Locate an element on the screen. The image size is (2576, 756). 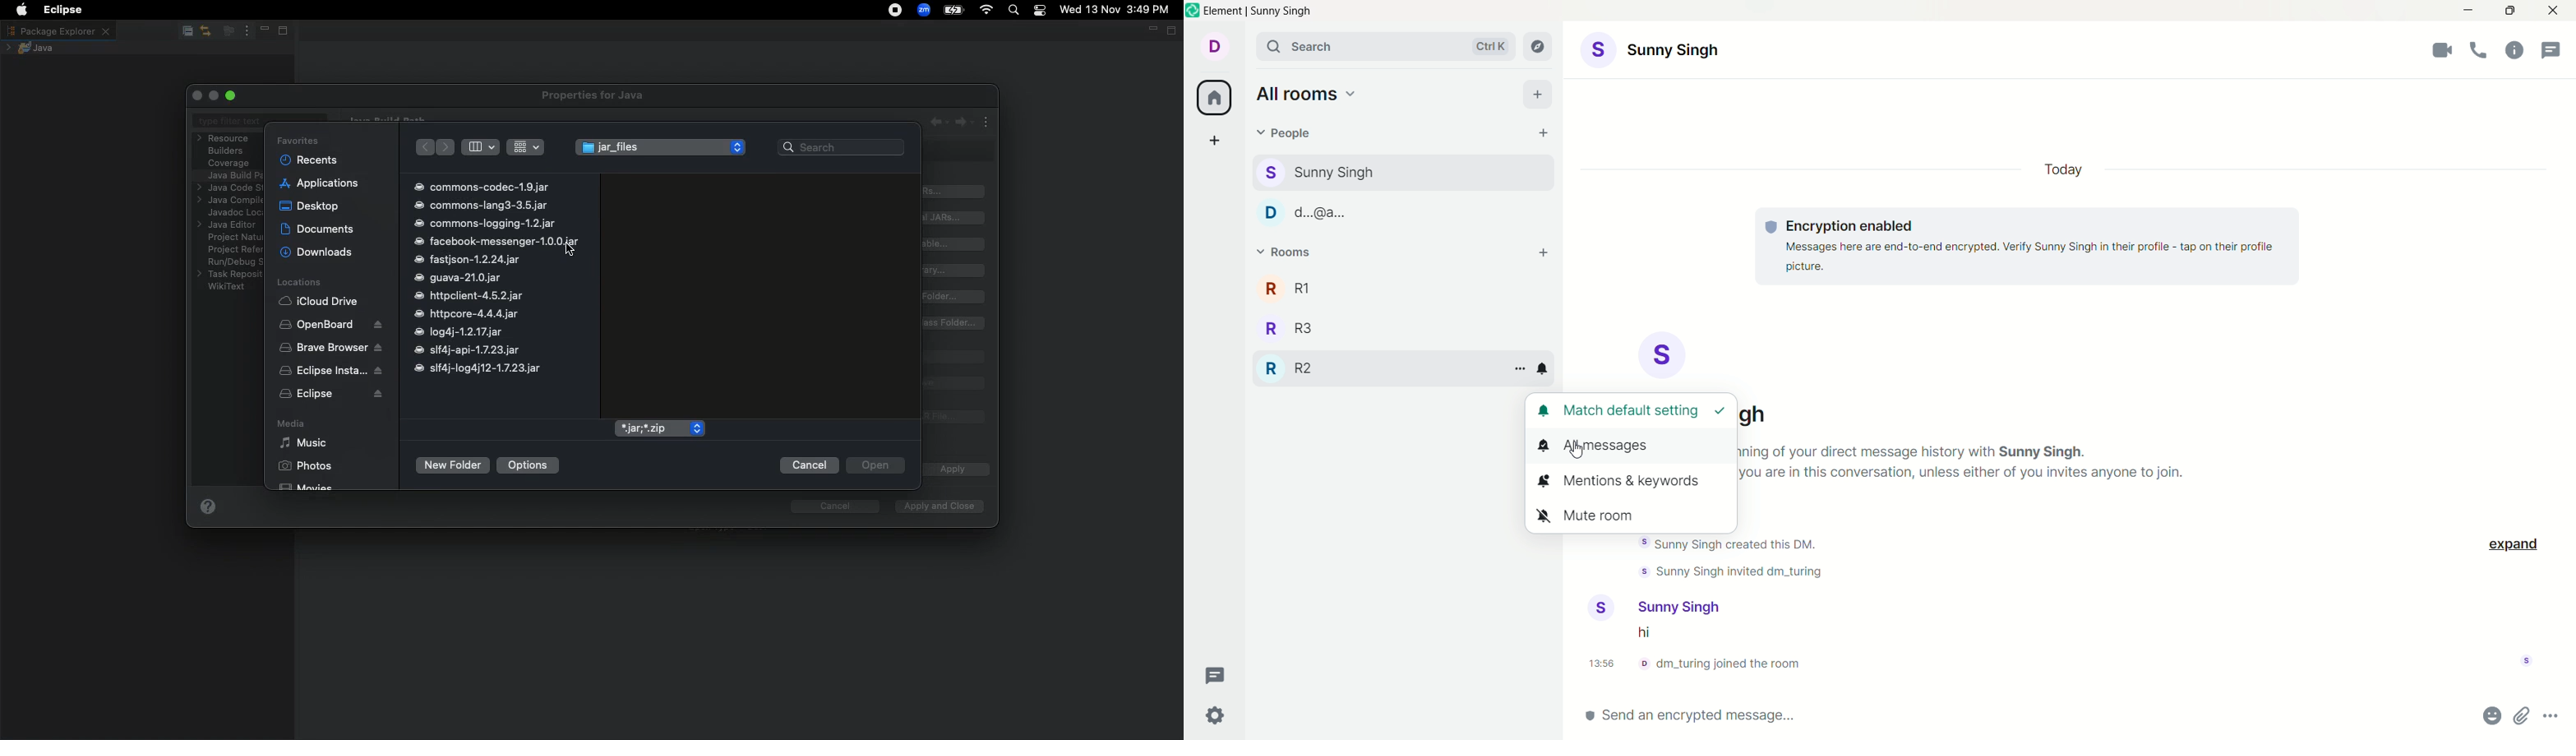
Project references  is located at coordinates (233, 249).